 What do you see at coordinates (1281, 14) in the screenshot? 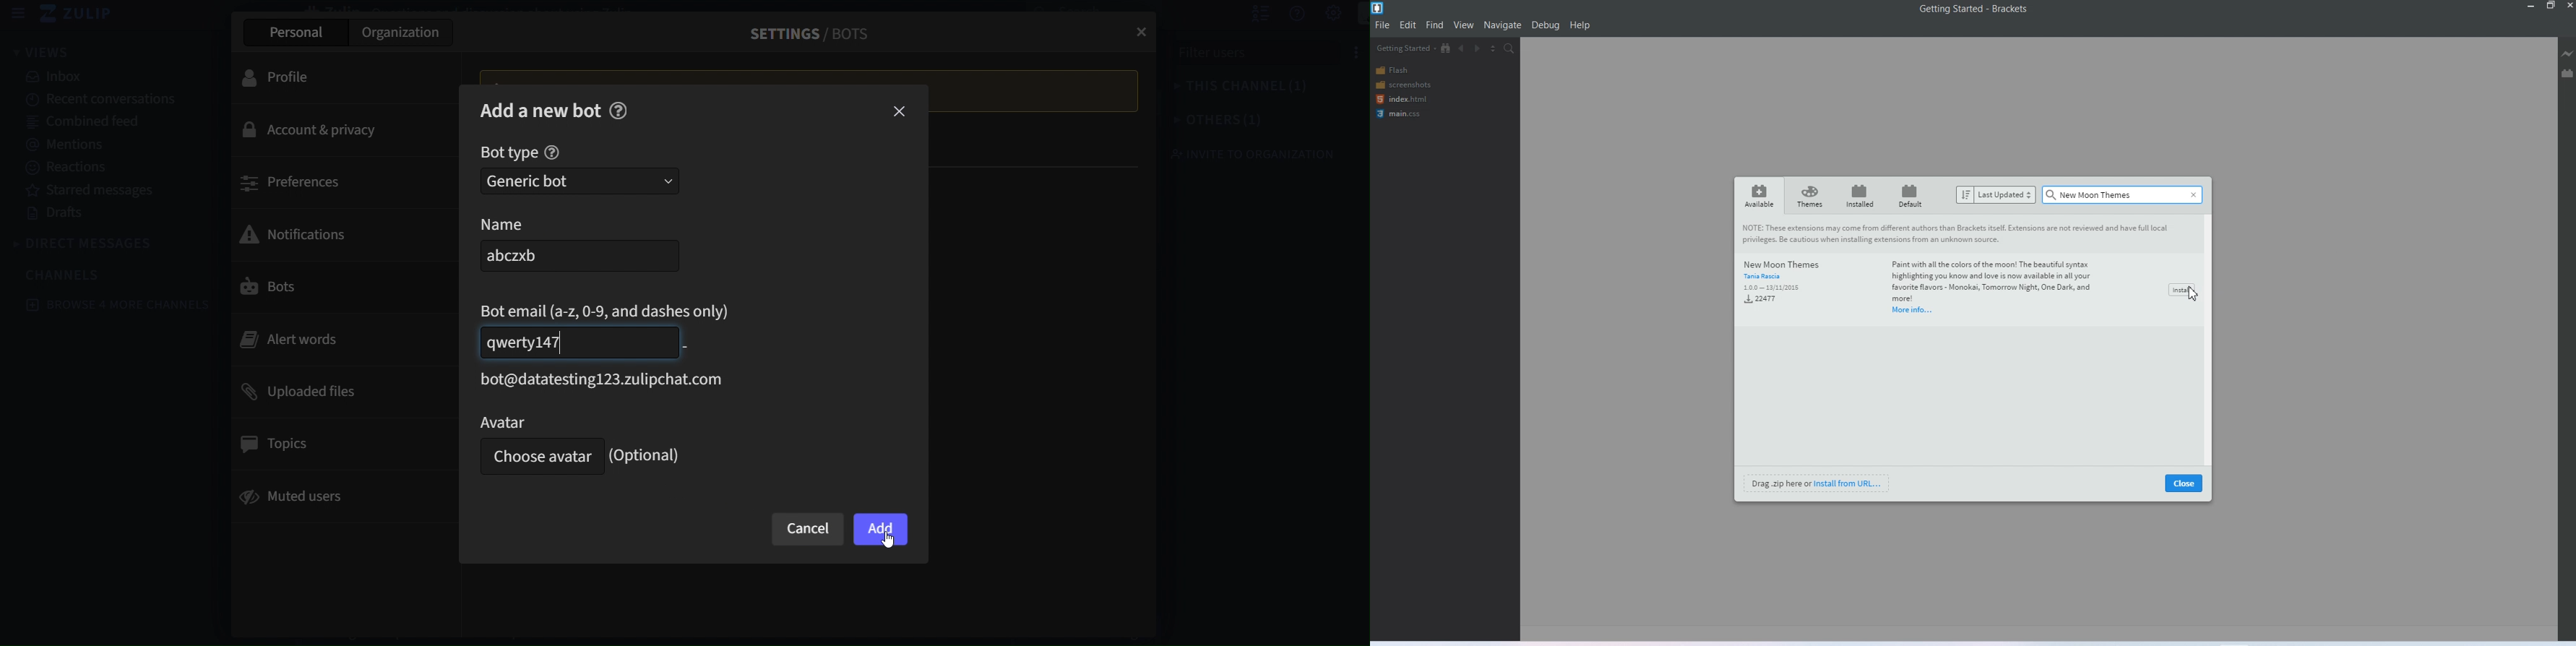
I see `get help` at bounding box center [1281, 14].